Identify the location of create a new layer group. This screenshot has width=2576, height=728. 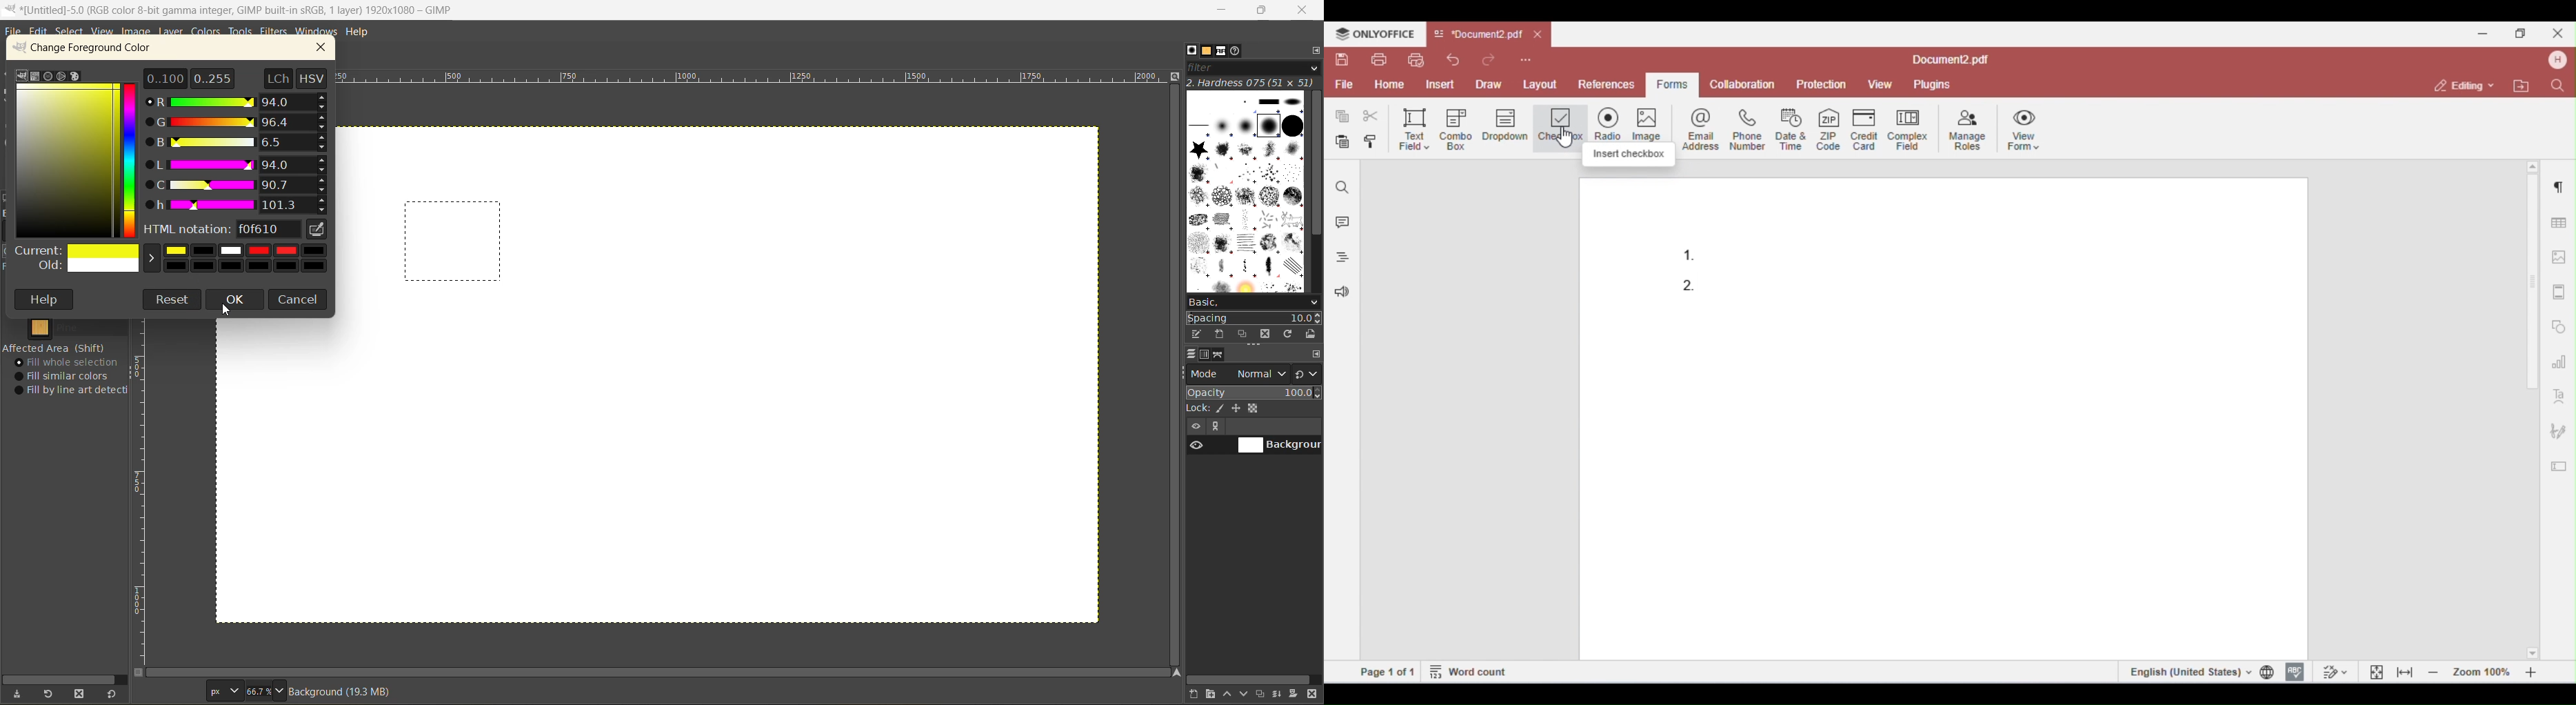
(1213, 695).